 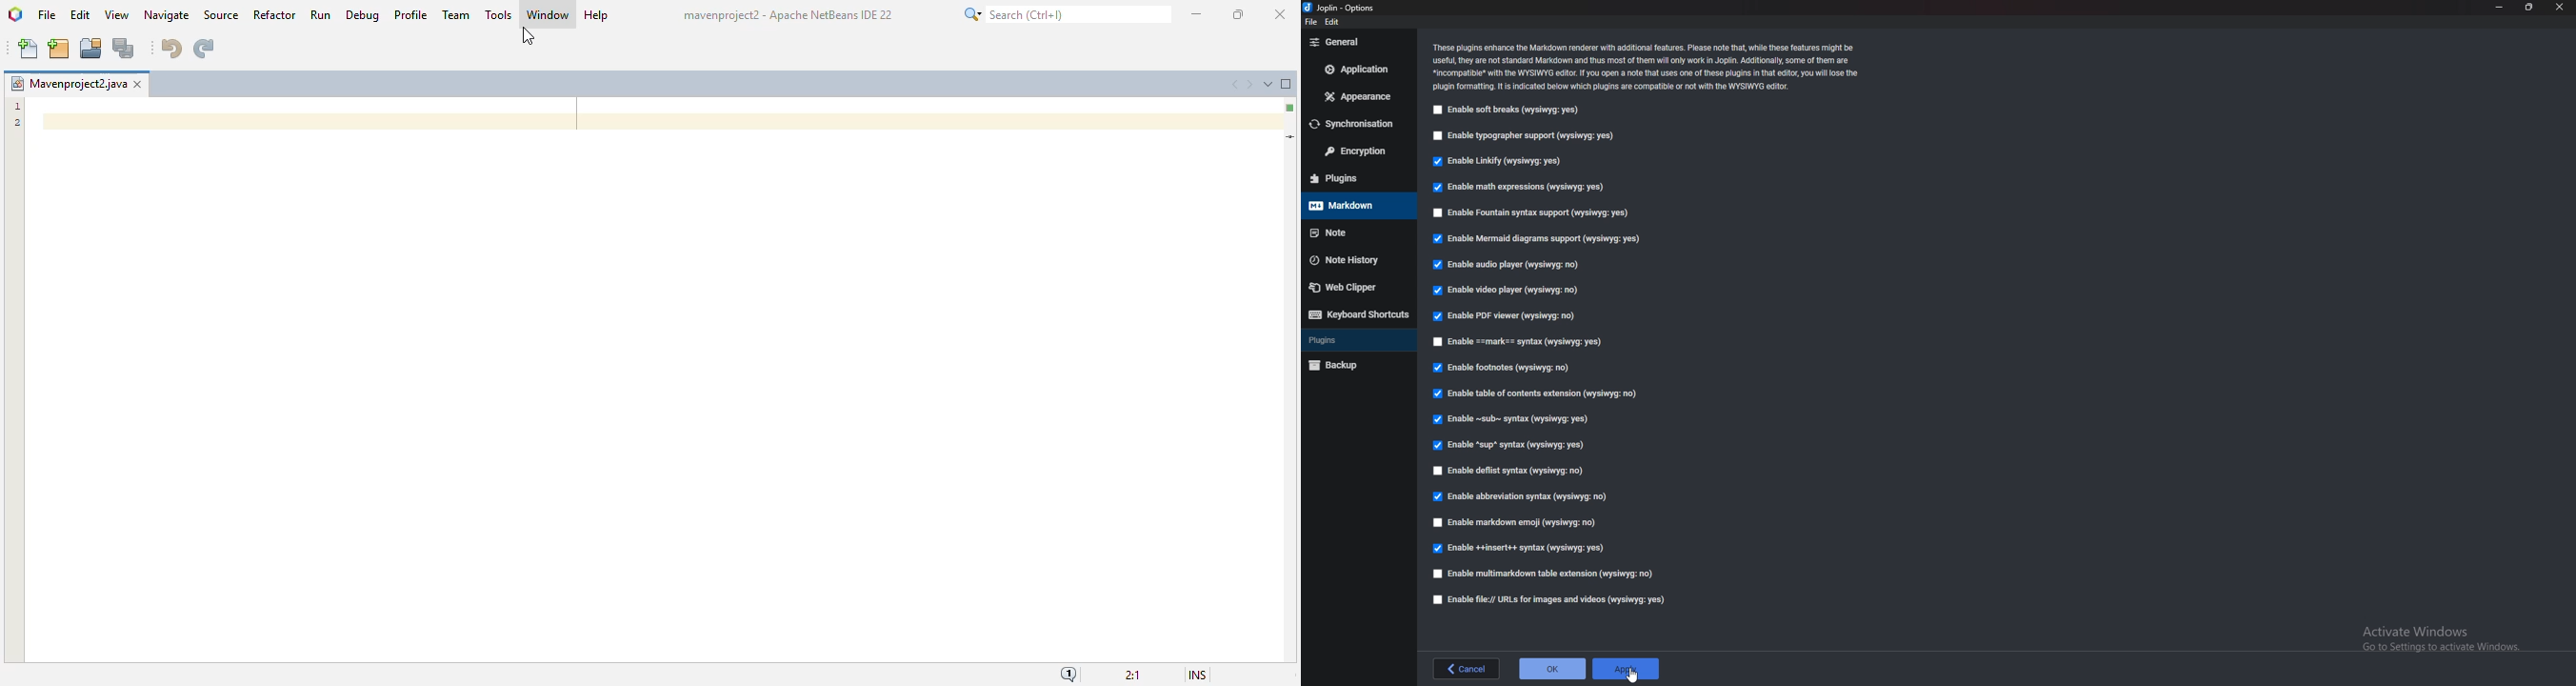 What do you see at coordinates (1358, 43) in the screenshot?
I see `general` at bounding box center [1358, 43].